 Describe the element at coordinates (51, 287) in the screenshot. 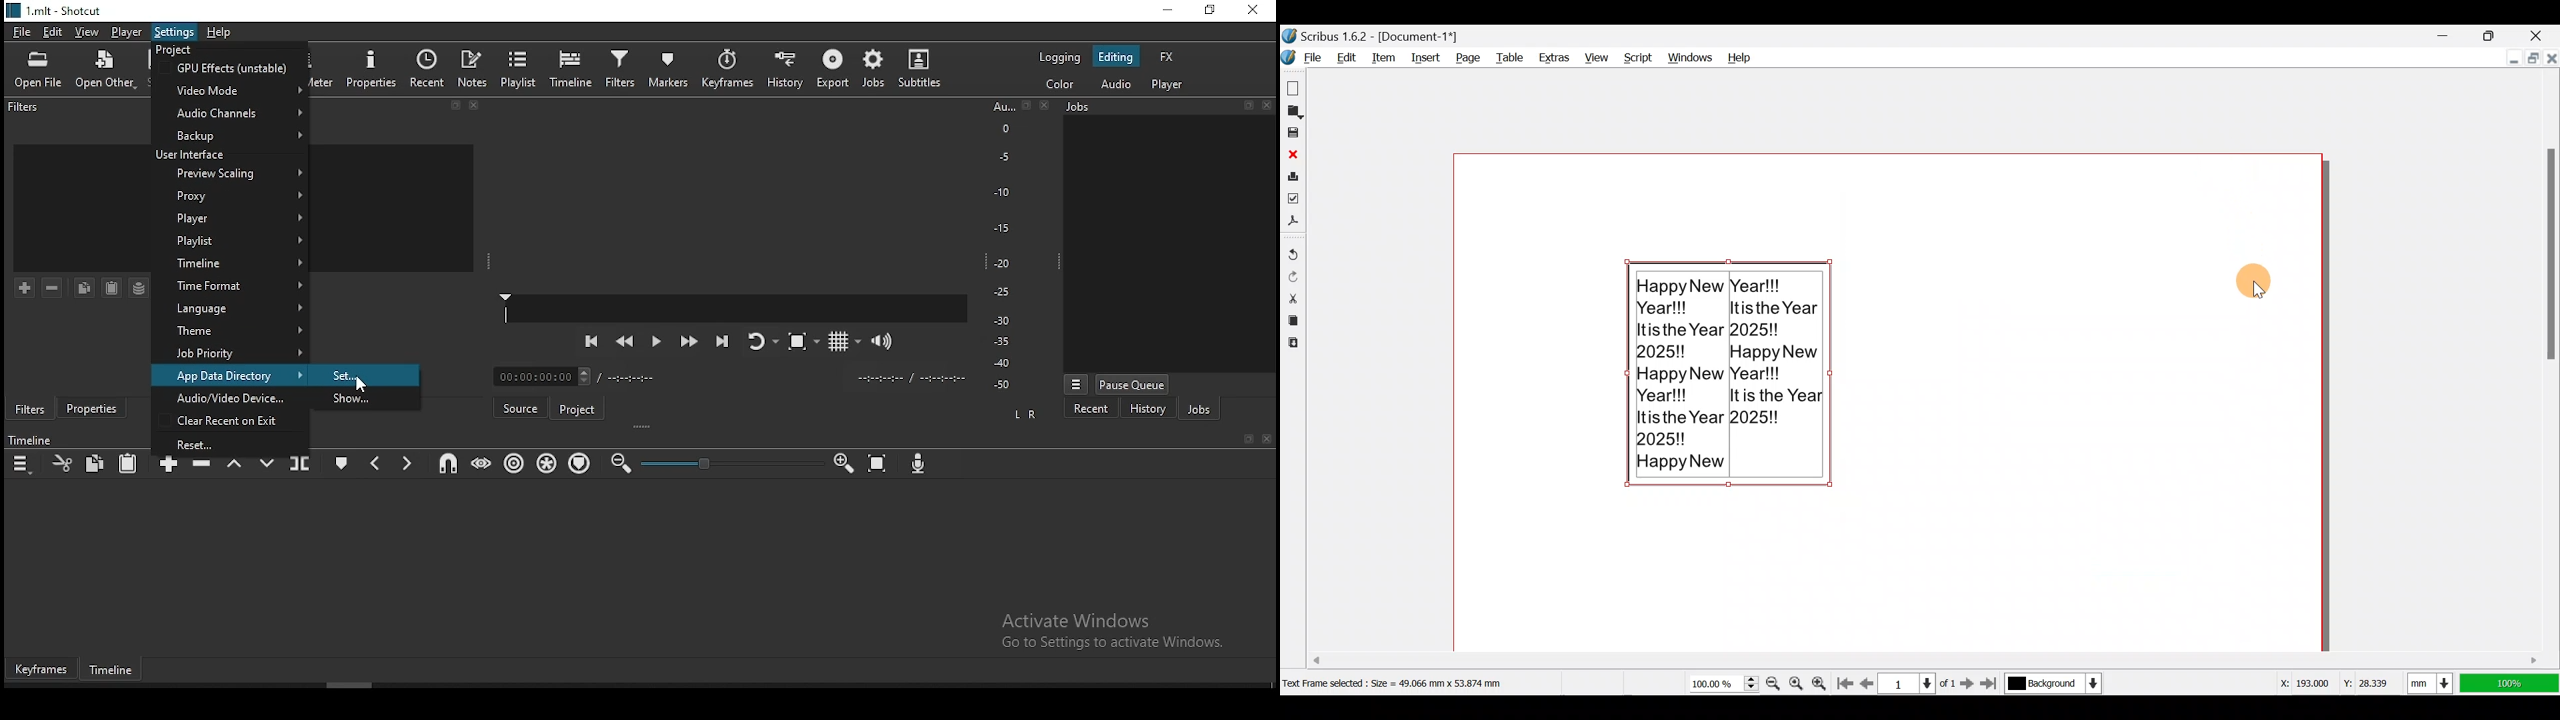

I see `remove selected filter` at that location.